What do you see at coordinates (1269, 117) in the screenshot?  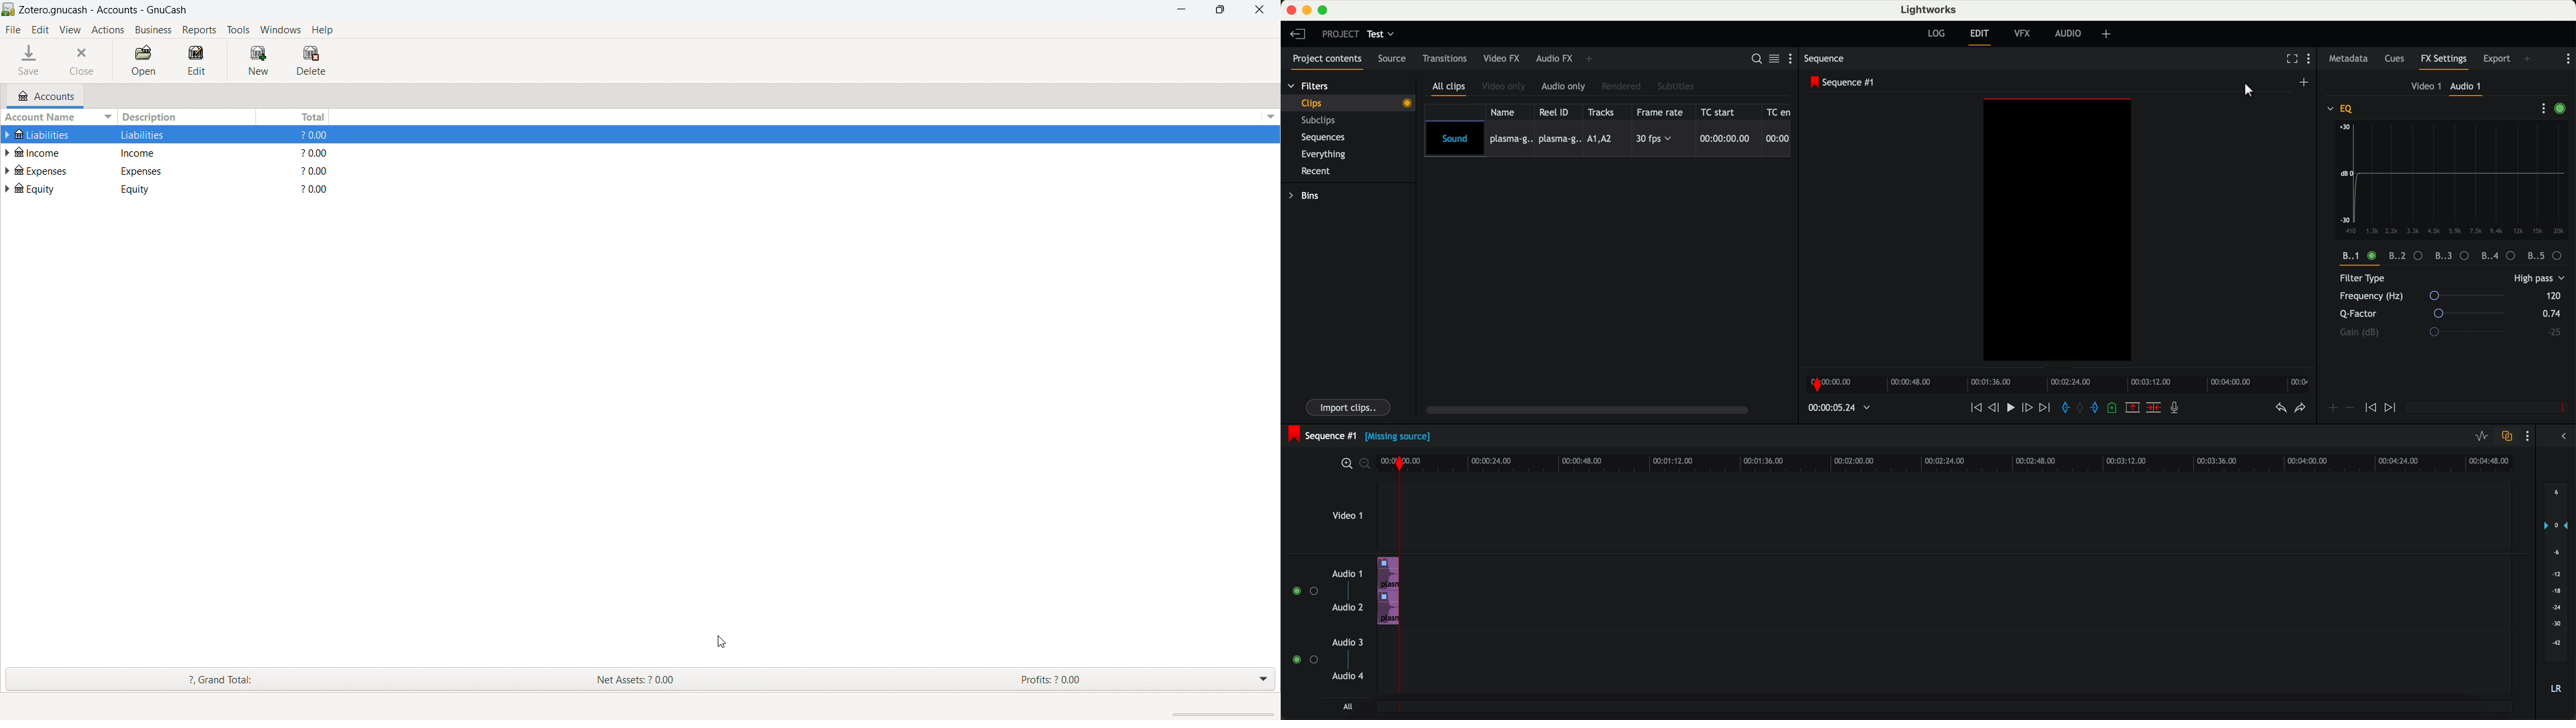 I see `options` at bounding box center [1269, 117].